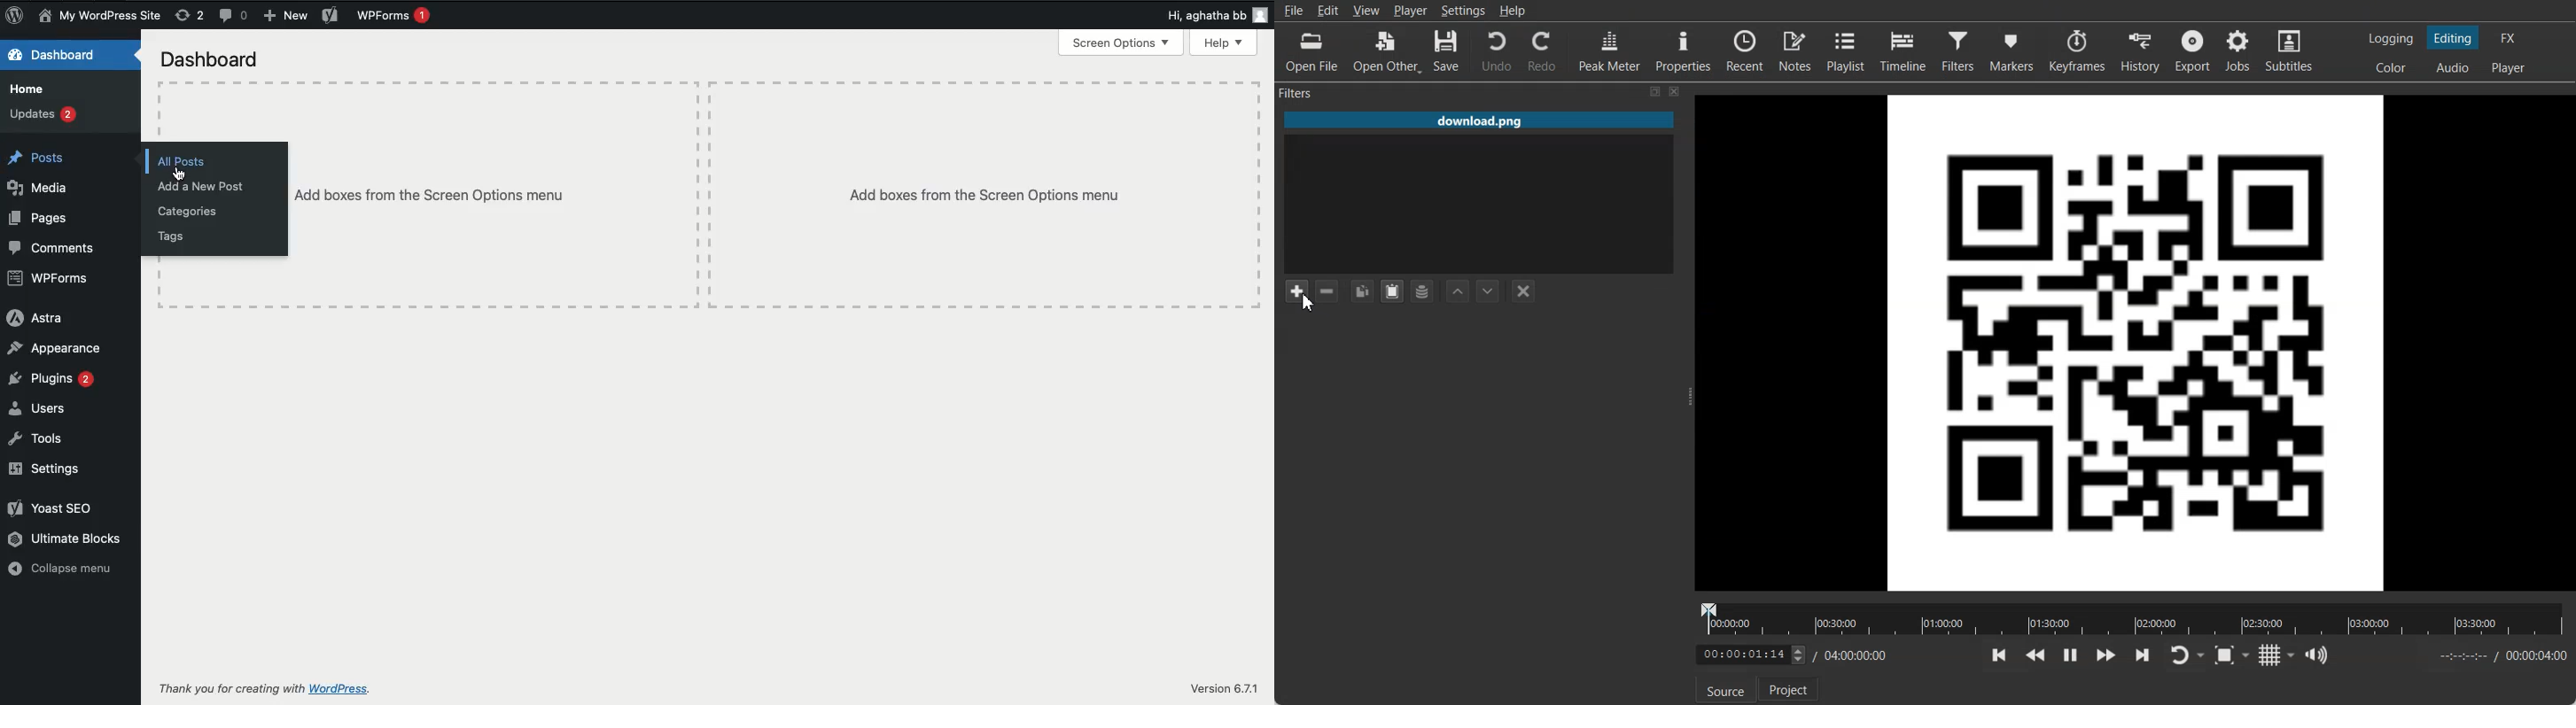 This screenshot has height=728, width=2576. Describe the element at coordinates (1447, 52) in the screenshot. I see `Save` at that location.